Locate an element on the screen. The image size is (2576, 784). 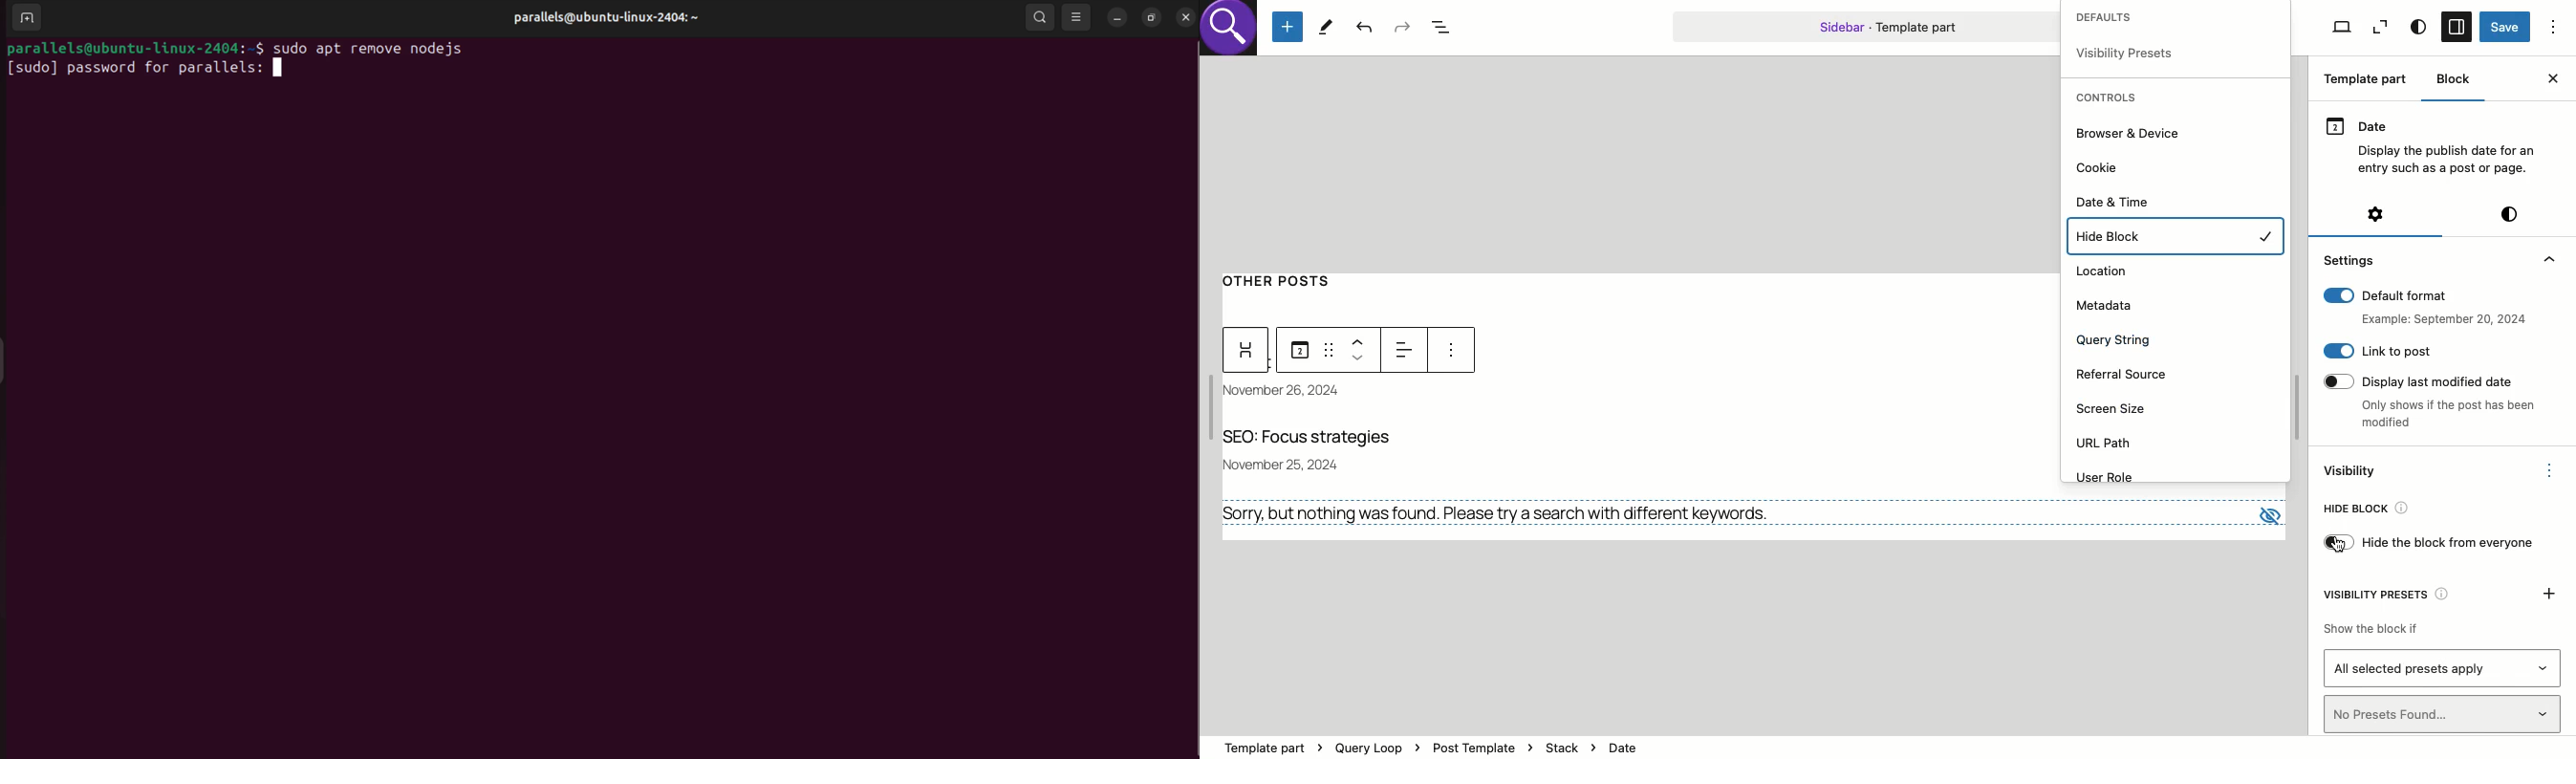
Date is located at coordinates (1293, 392).